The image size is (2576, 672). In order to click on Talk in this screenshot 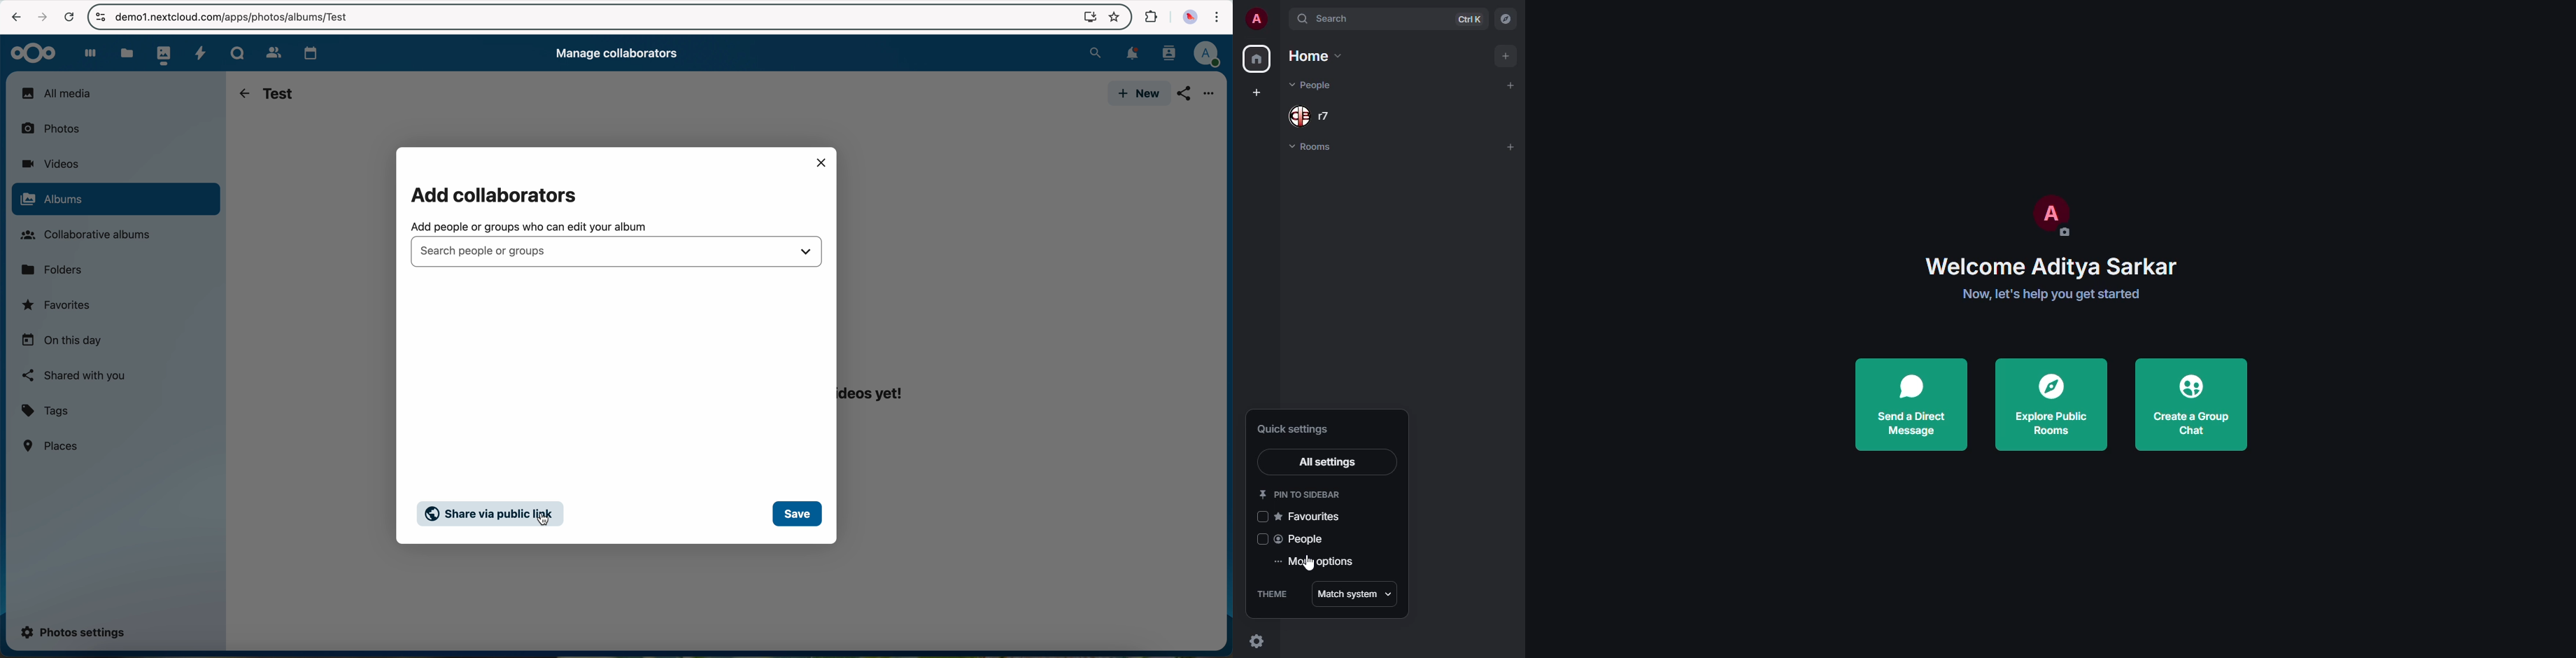, I will do `click(237, 51)`.